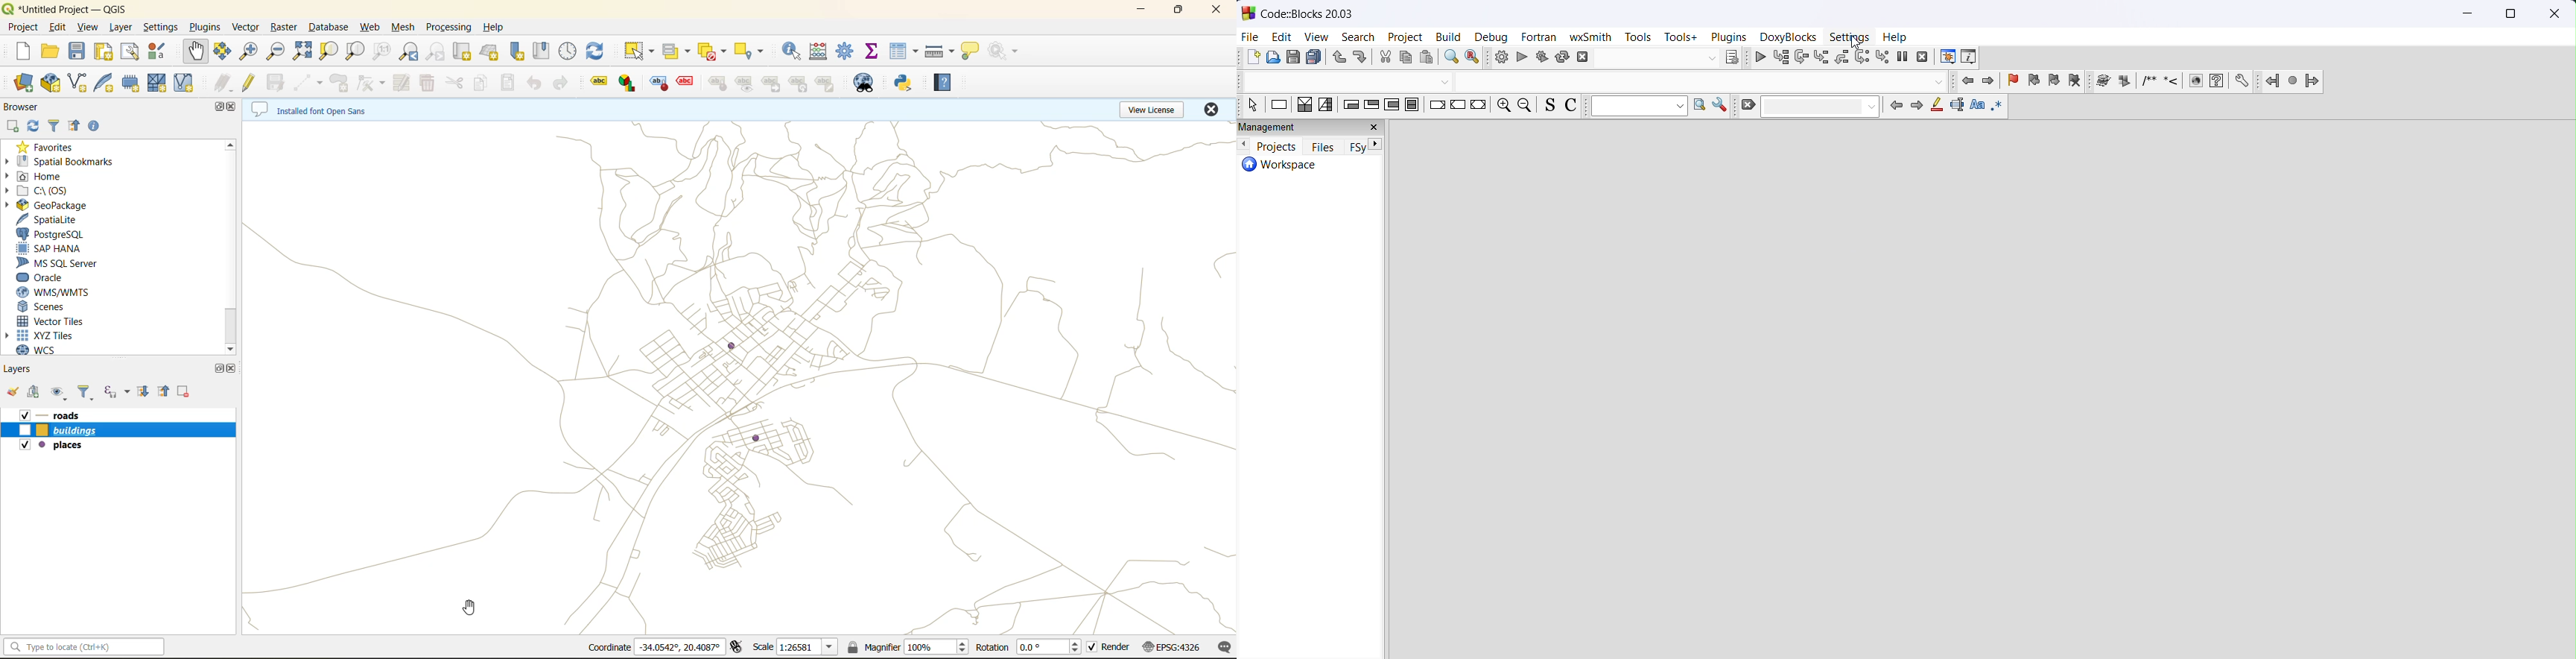  What do you see at coordinates (1785, 59) in the screenshot?
I see `run to cursor` at bounding box center [1785, 59].